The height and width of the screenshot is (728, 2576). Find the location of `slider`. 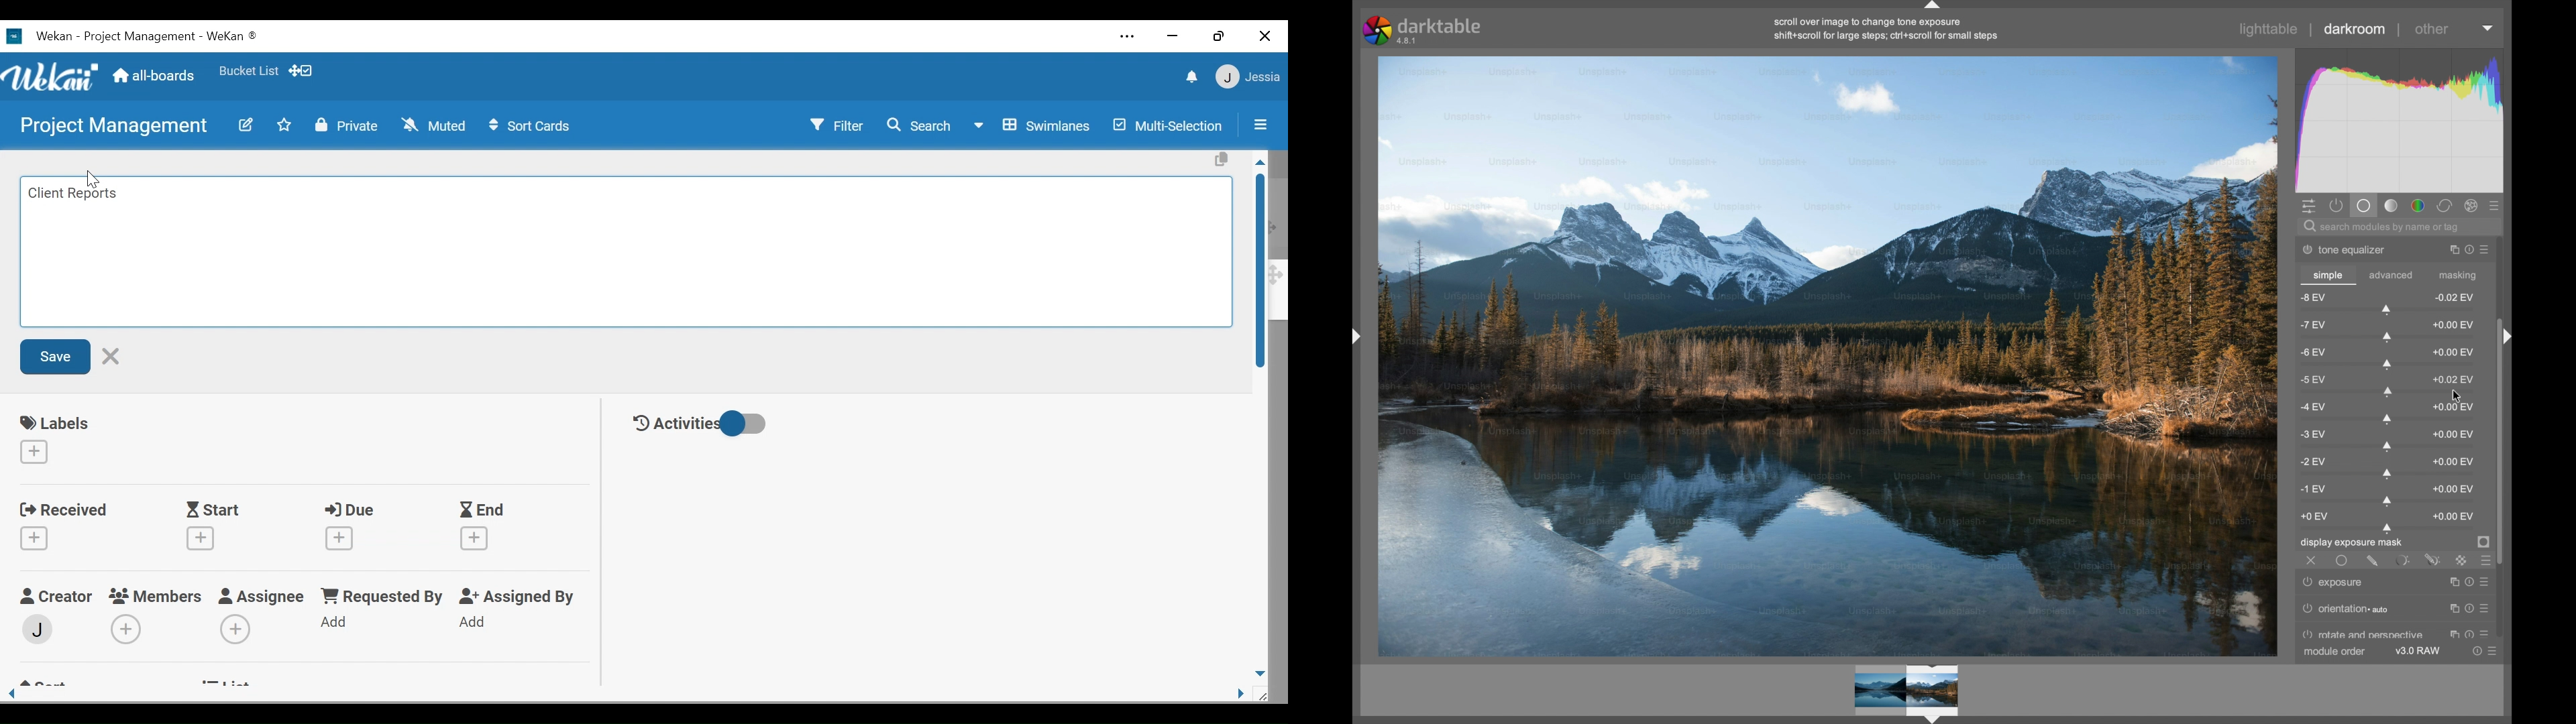

slider is located at coordinates (2386, 418).